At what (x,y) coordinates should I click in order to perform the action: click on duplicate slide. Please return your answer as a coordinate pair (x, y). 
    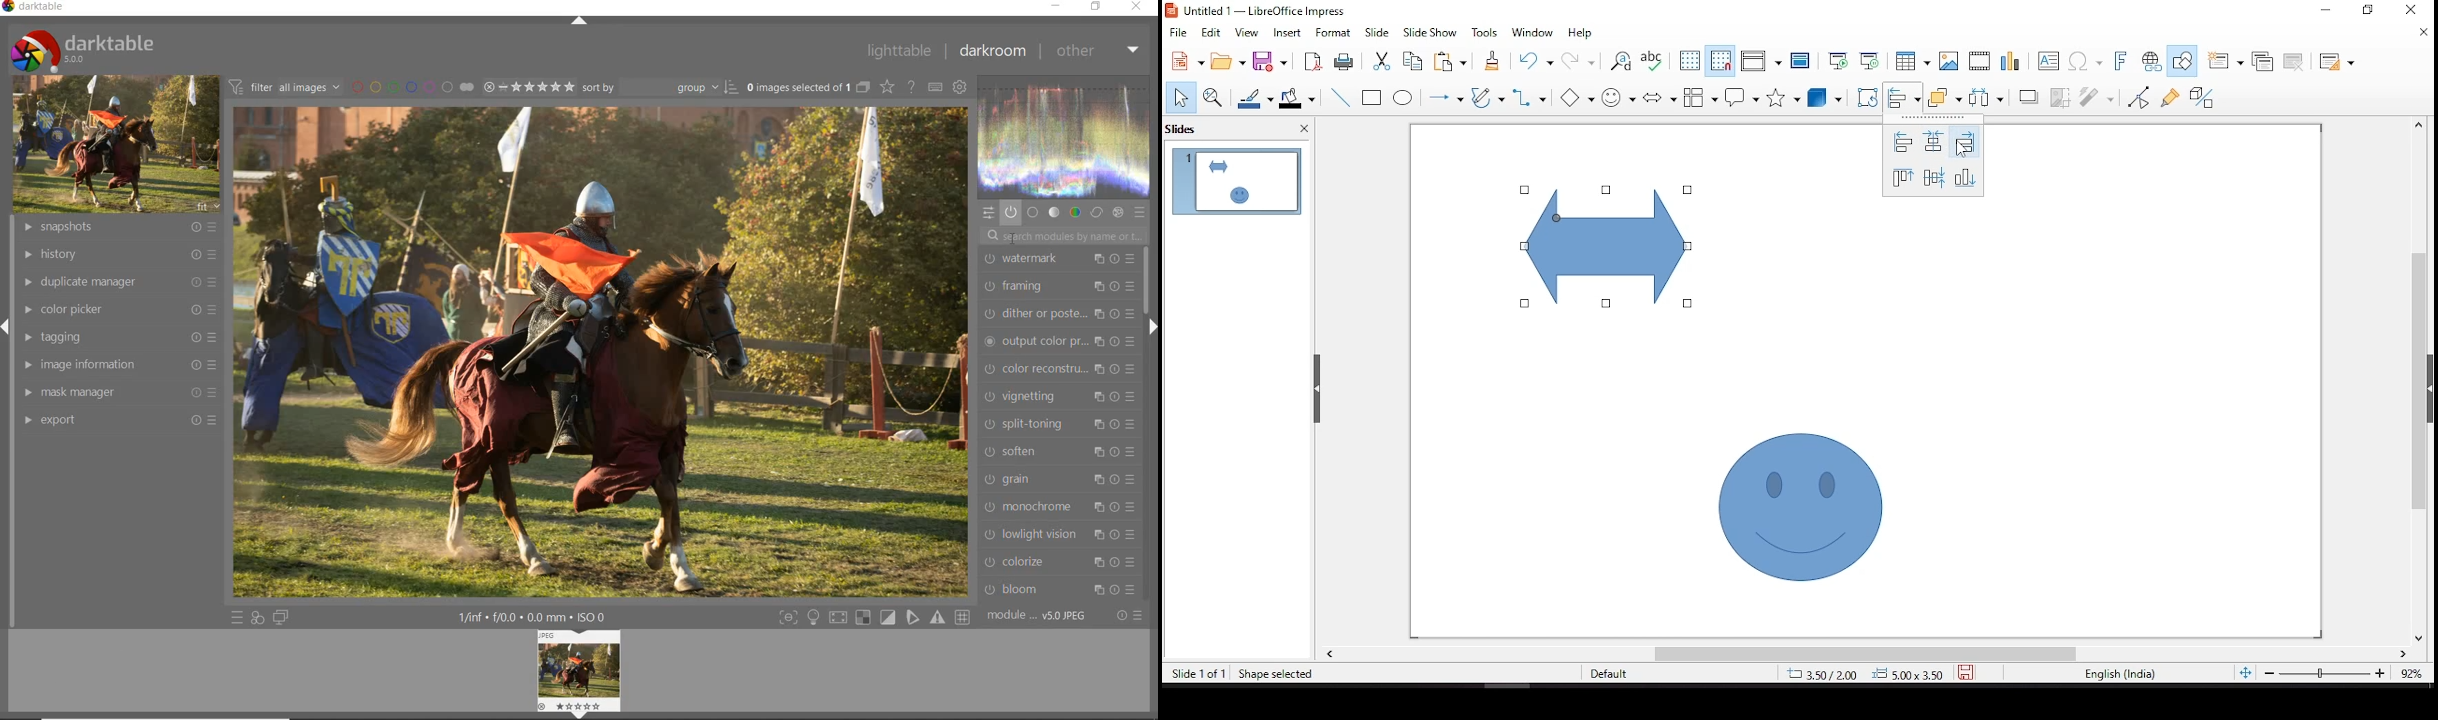
    Looking at the image, I should click on (2261, 58).